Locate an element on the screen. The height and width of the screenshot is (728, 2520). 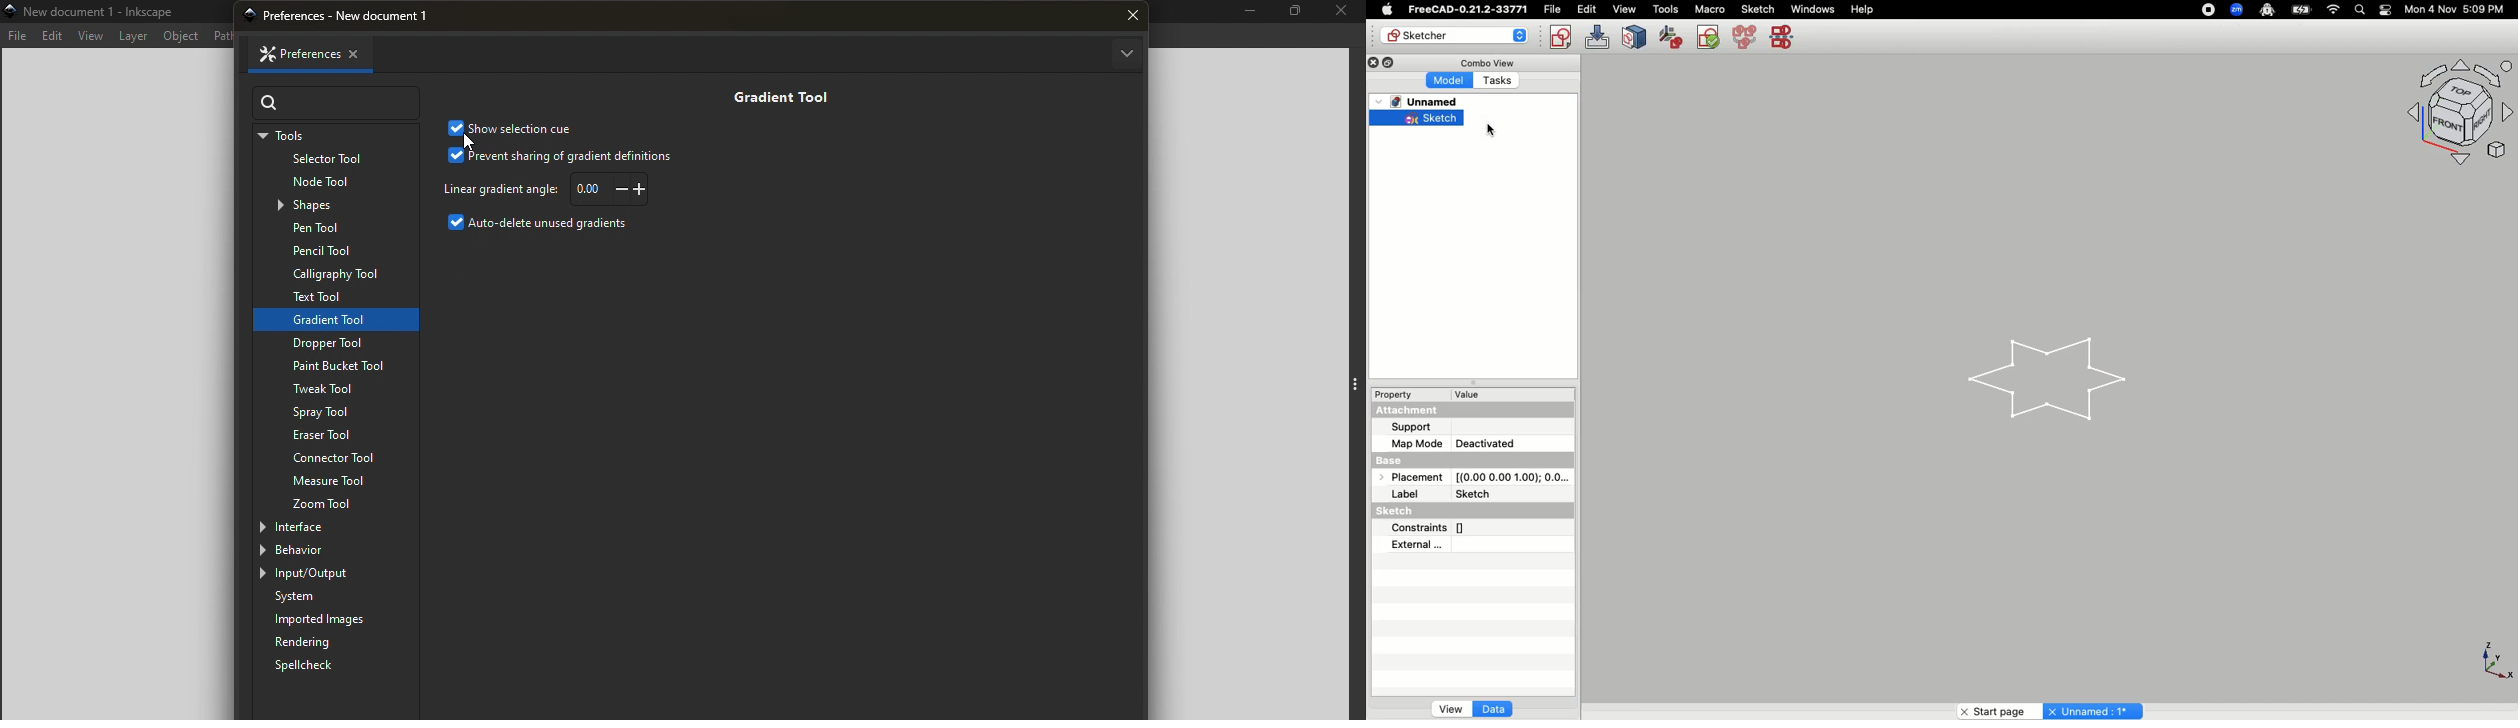
Search bar is located at coordinates (338, 103).